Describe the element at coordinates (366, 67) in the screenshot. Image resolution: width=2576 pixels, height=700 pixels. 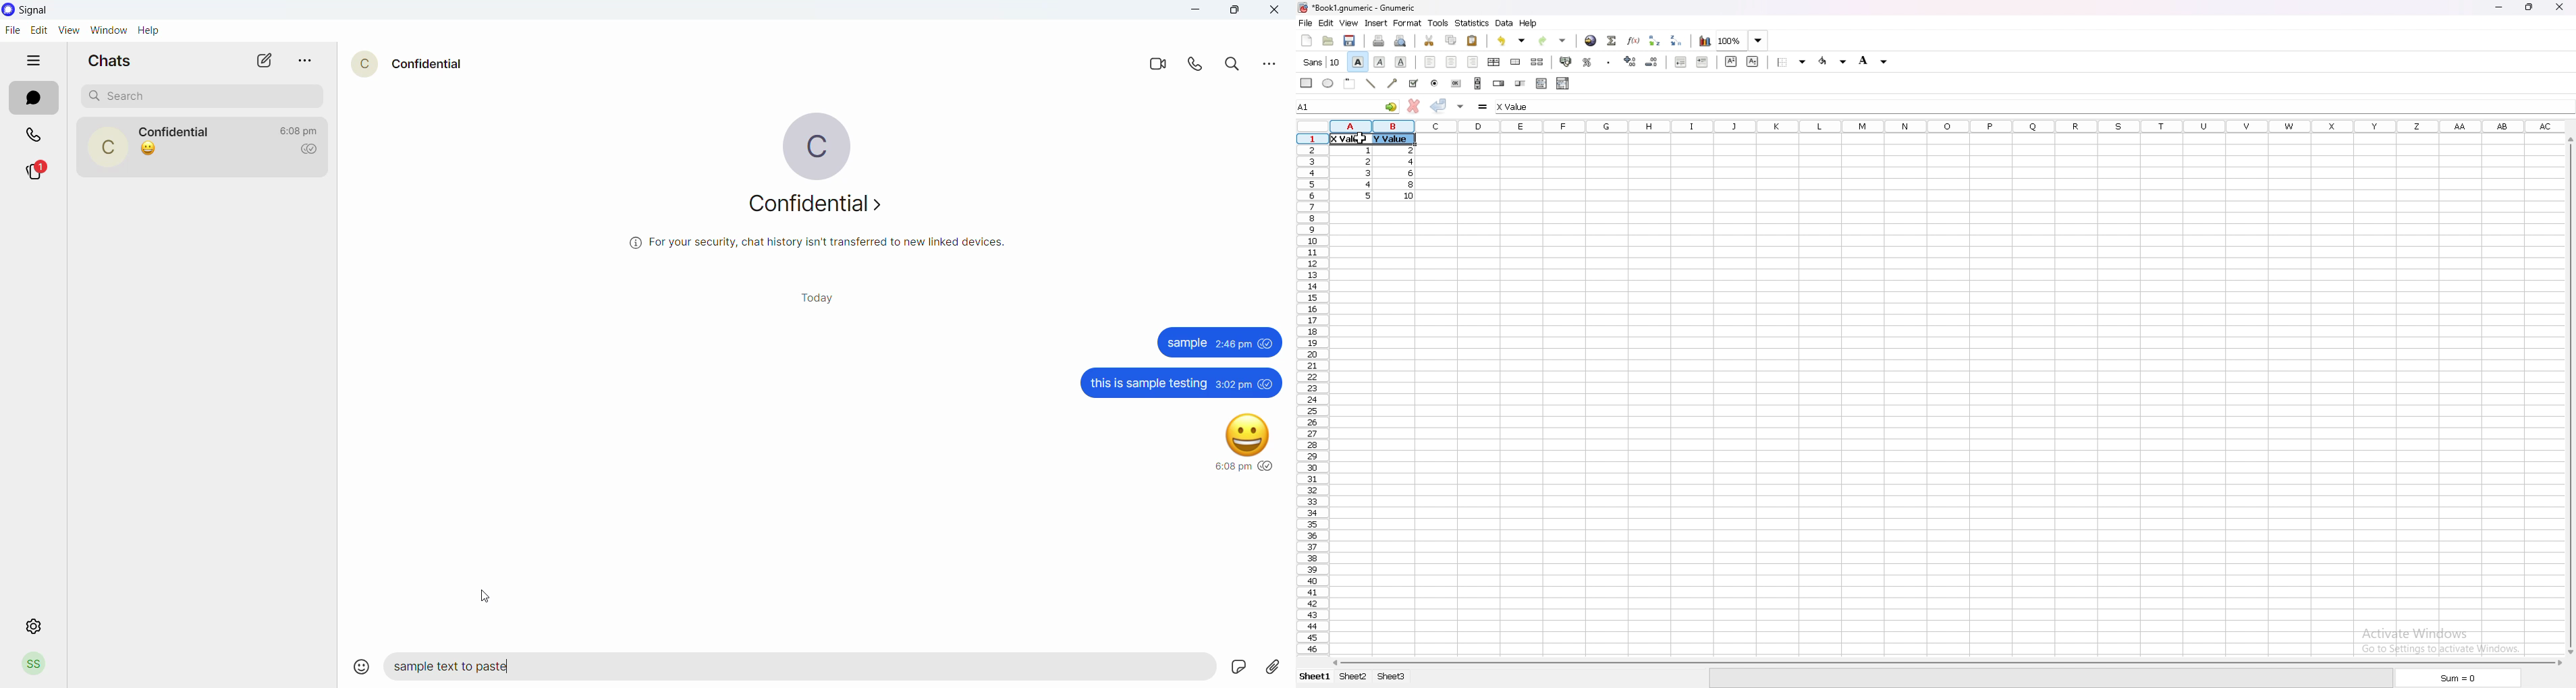
I see `contact profile picture` at that location.